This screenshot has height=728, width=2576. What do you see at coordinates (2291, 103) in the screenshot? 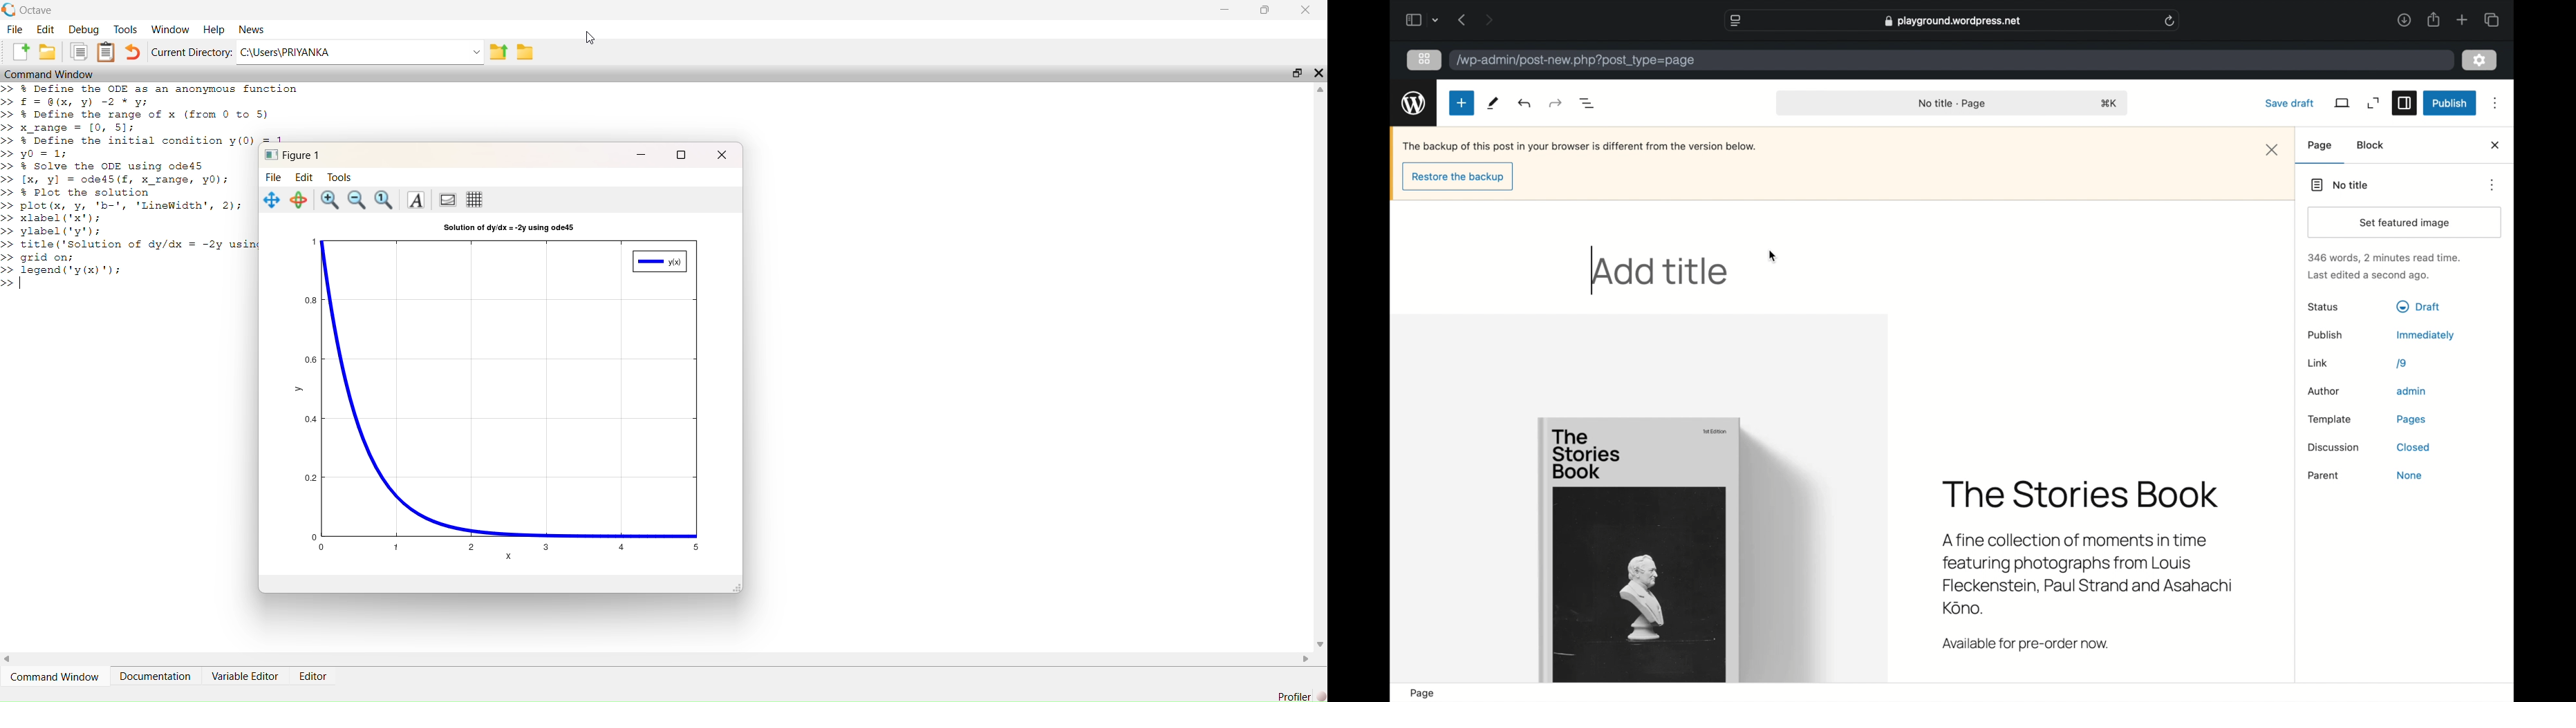
I see `save draft` at bounding box center [2291, 103].